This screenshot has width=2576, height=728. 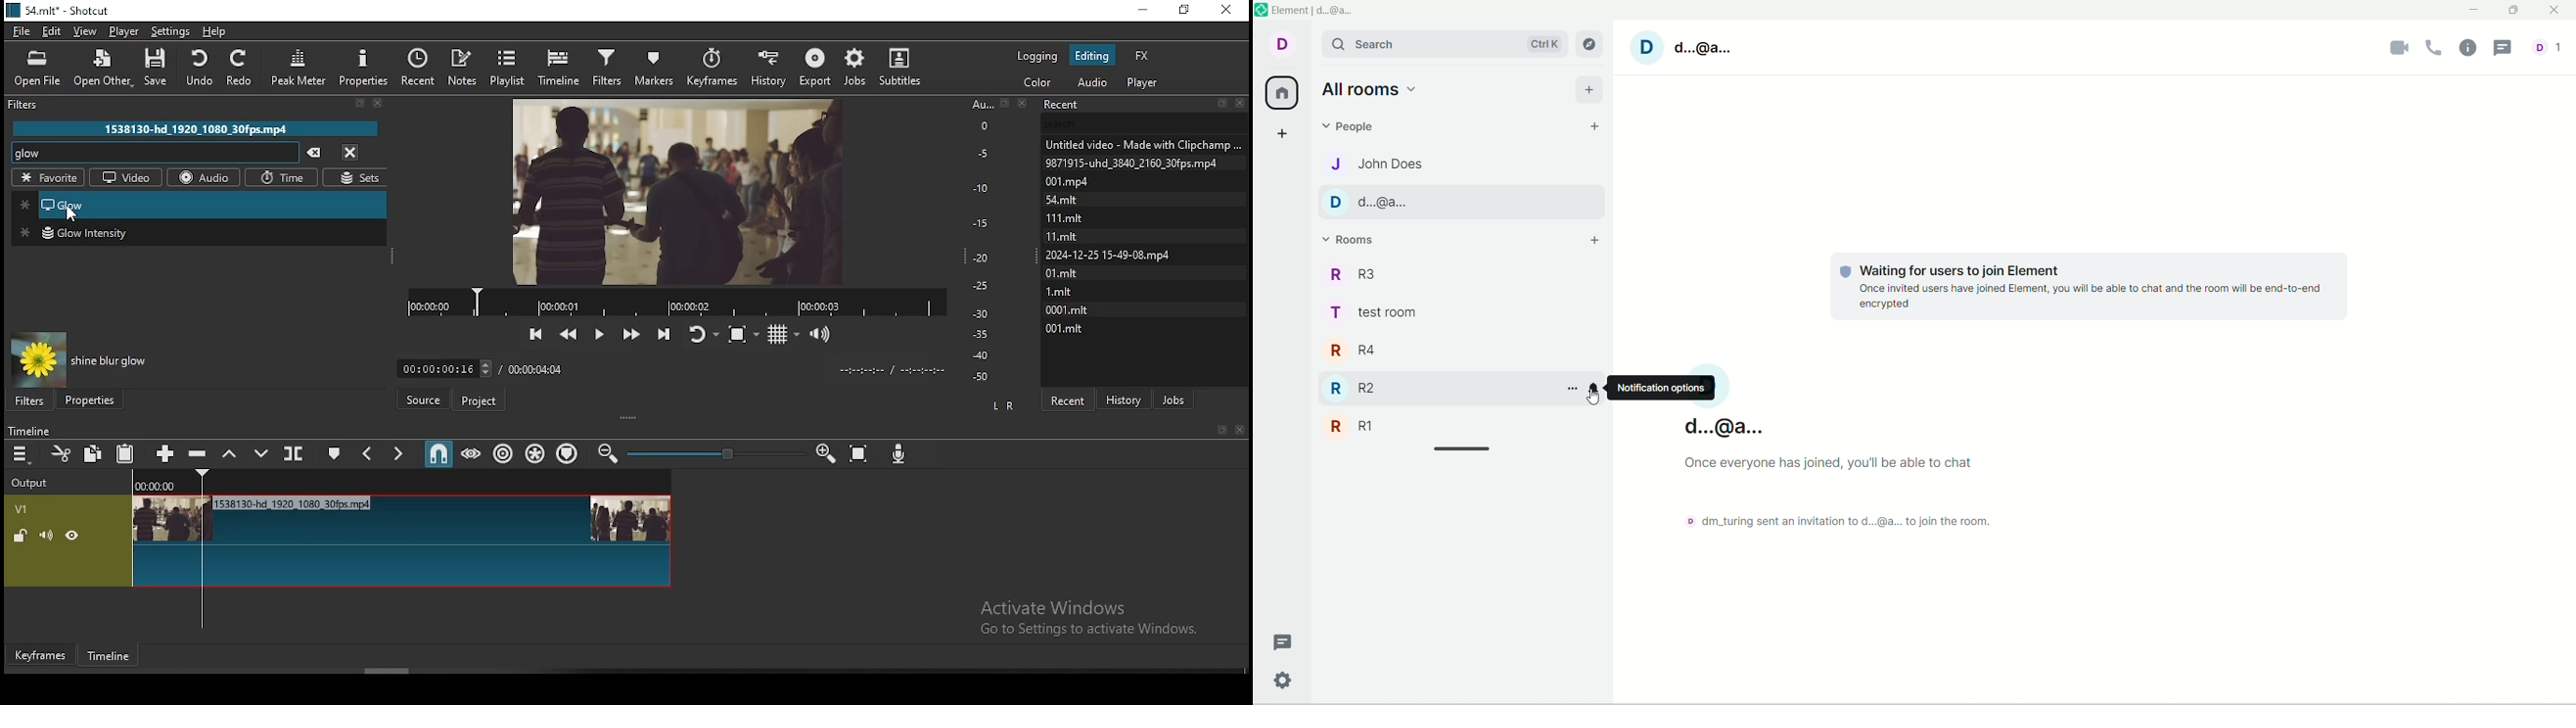 What do you see at coordinates (1380, 351) in the screenshot?
I see `room 4` at bounding box center [1380, 351].